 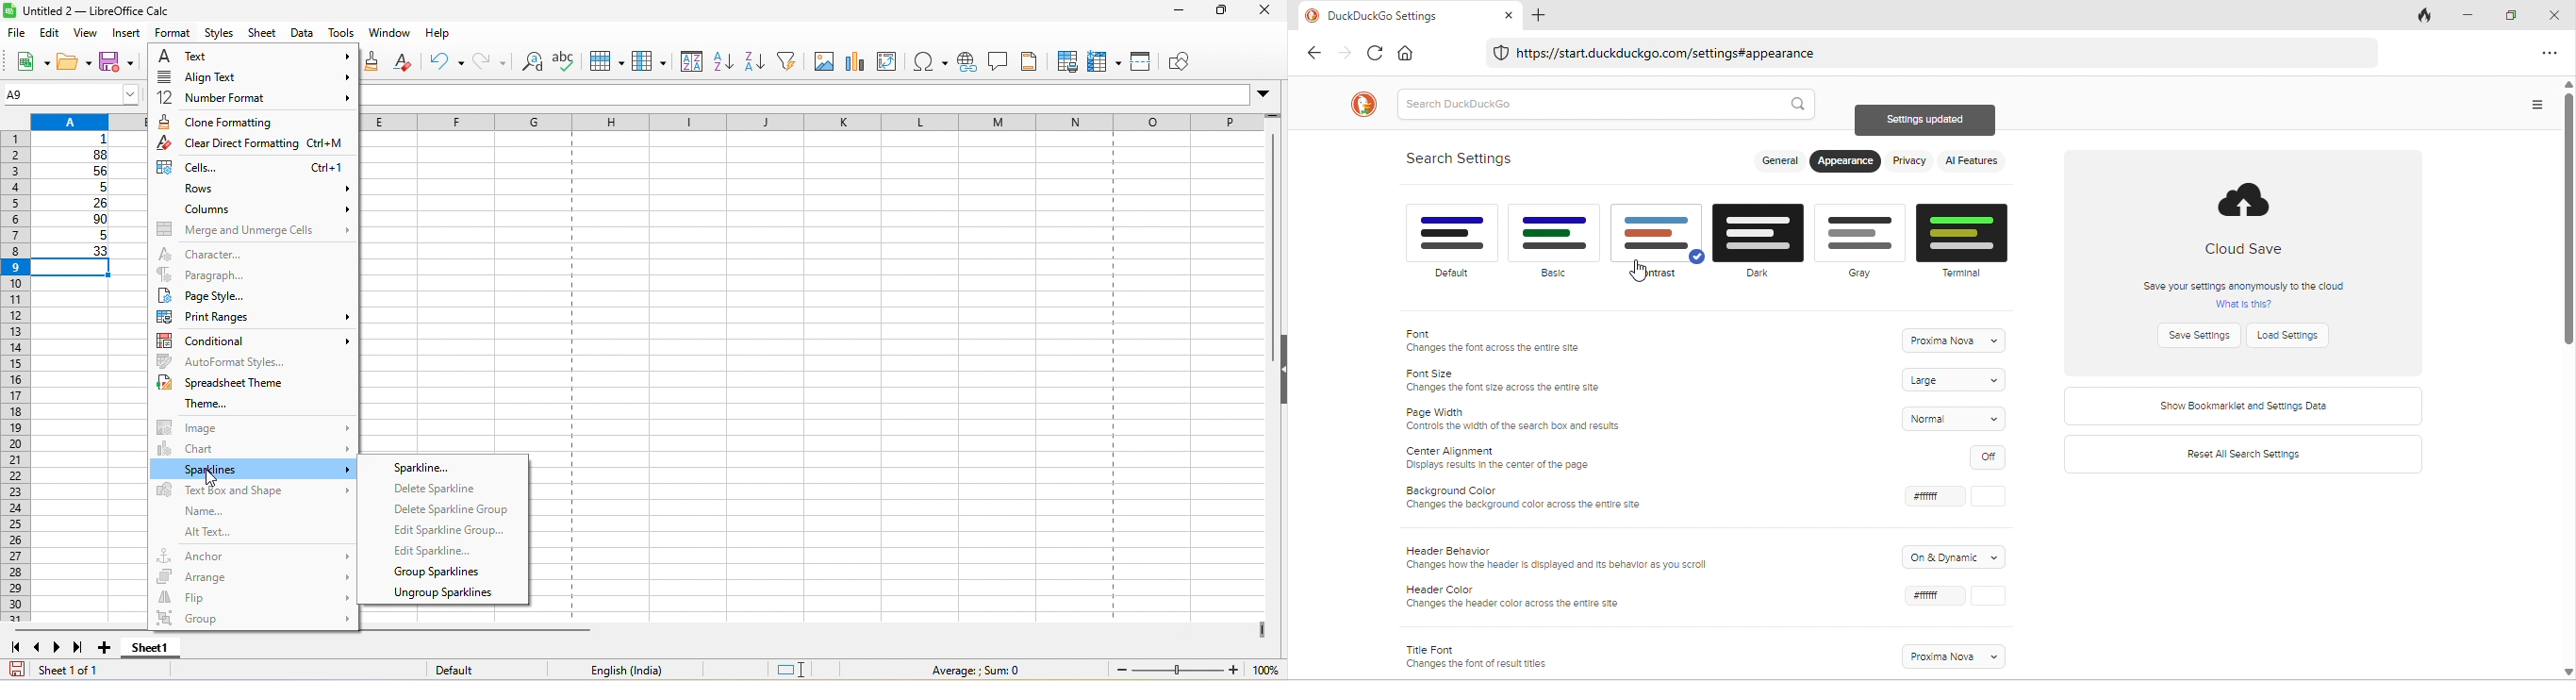 What do you see at coordinates (107, 648) in the screenshot?
I see `add sheet` at bounding box center [107, 648].